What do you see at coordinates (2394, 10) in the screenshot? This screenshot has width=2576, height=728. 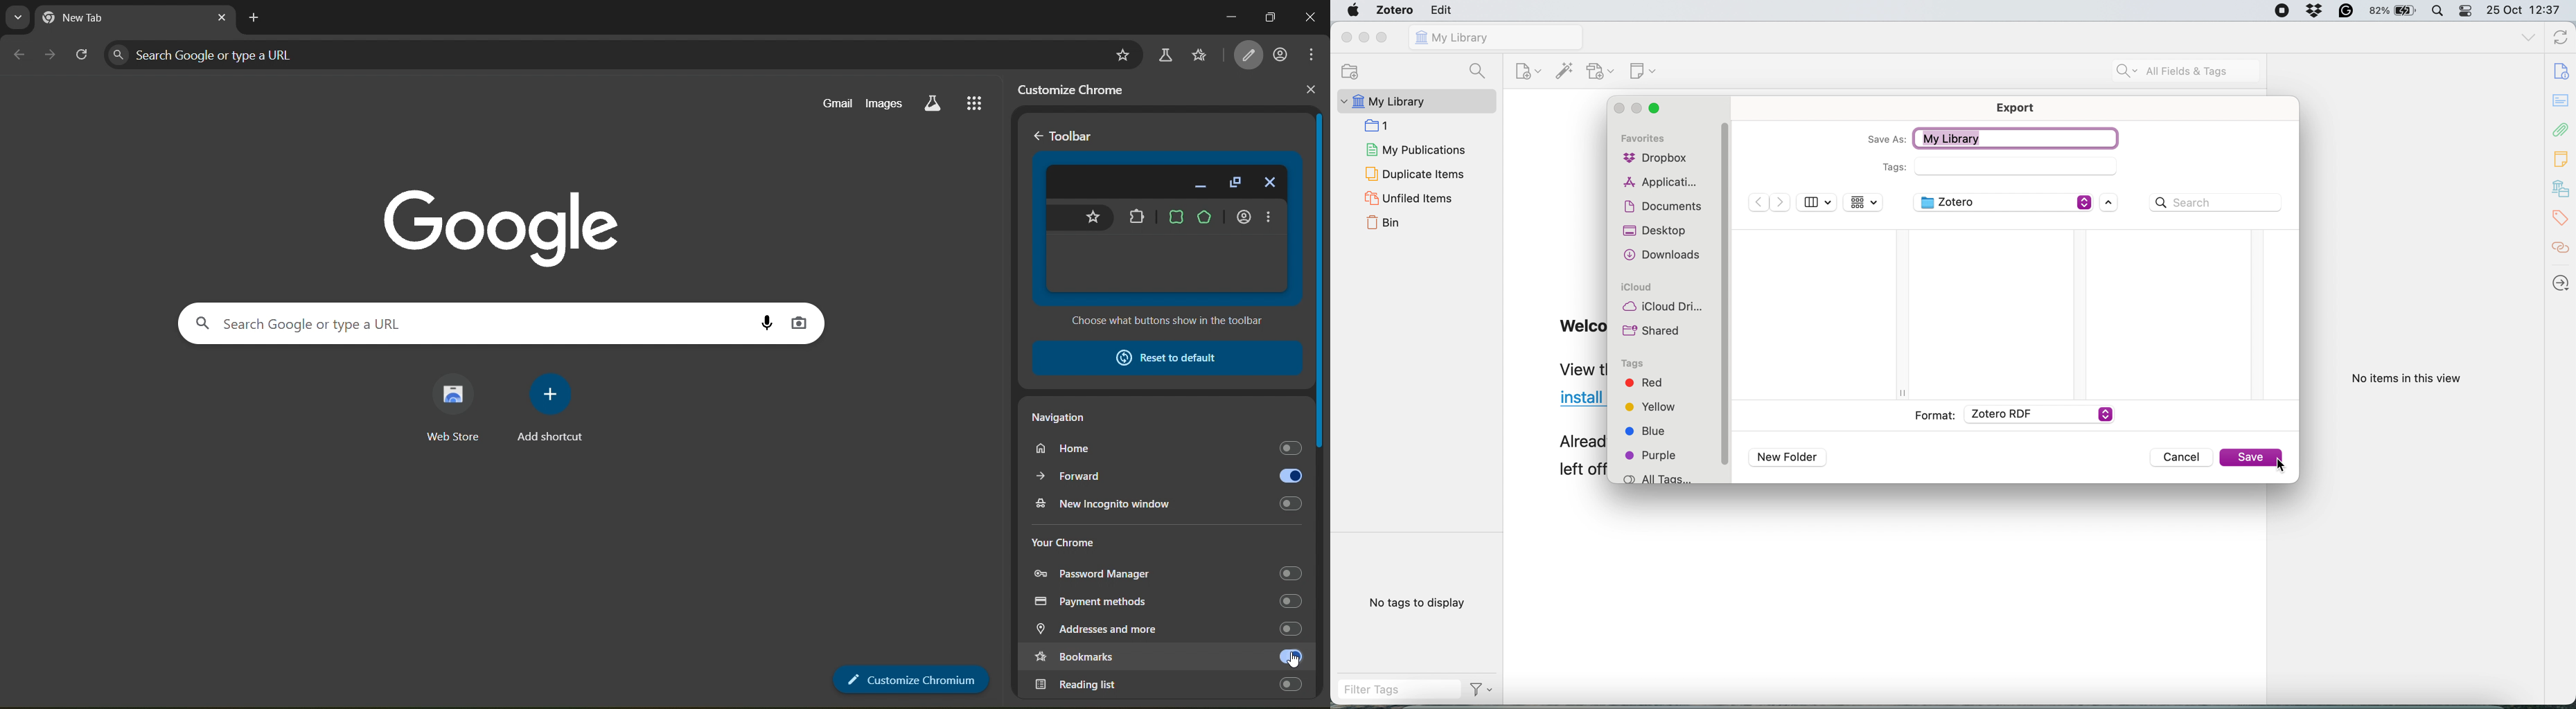 I see `82% battery` at bounding box center [2394, 10].